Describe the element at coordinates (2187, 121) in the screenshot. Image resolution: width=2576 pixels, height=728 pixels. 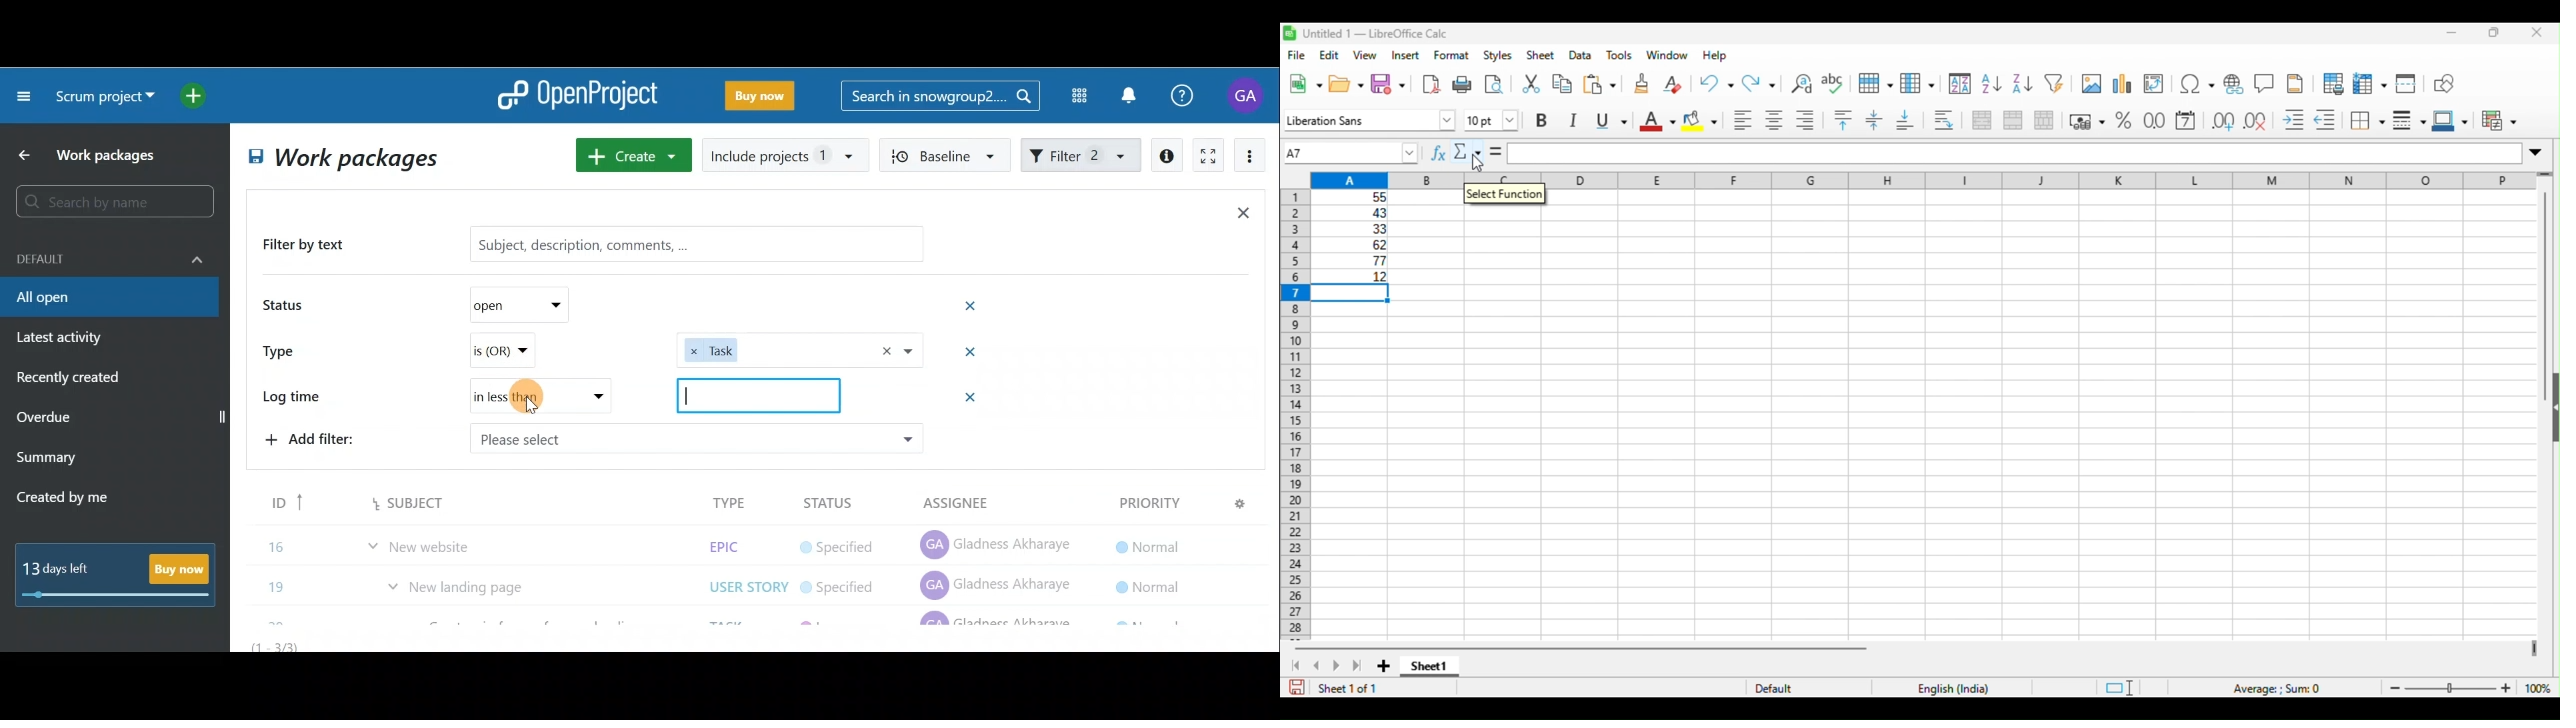
I see `format as date` at that location.